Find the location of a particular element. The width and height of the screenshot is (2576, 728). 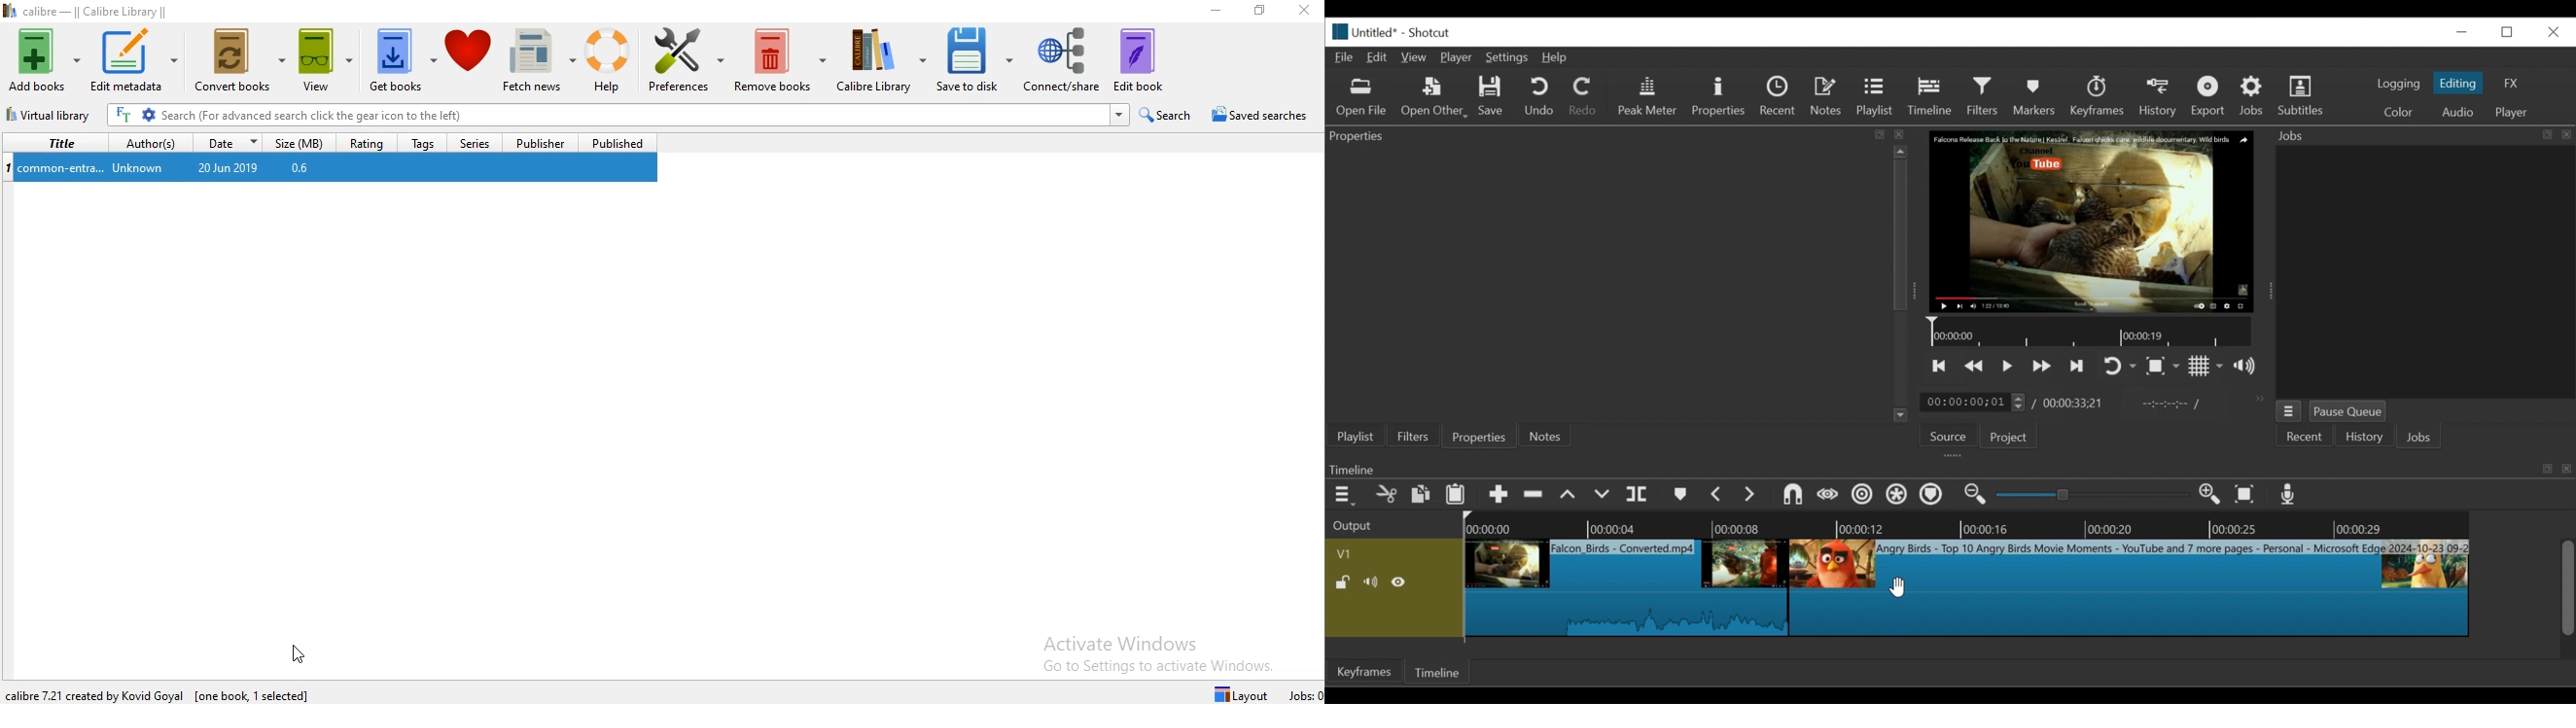

lift is located at coordinates (1569, 495).